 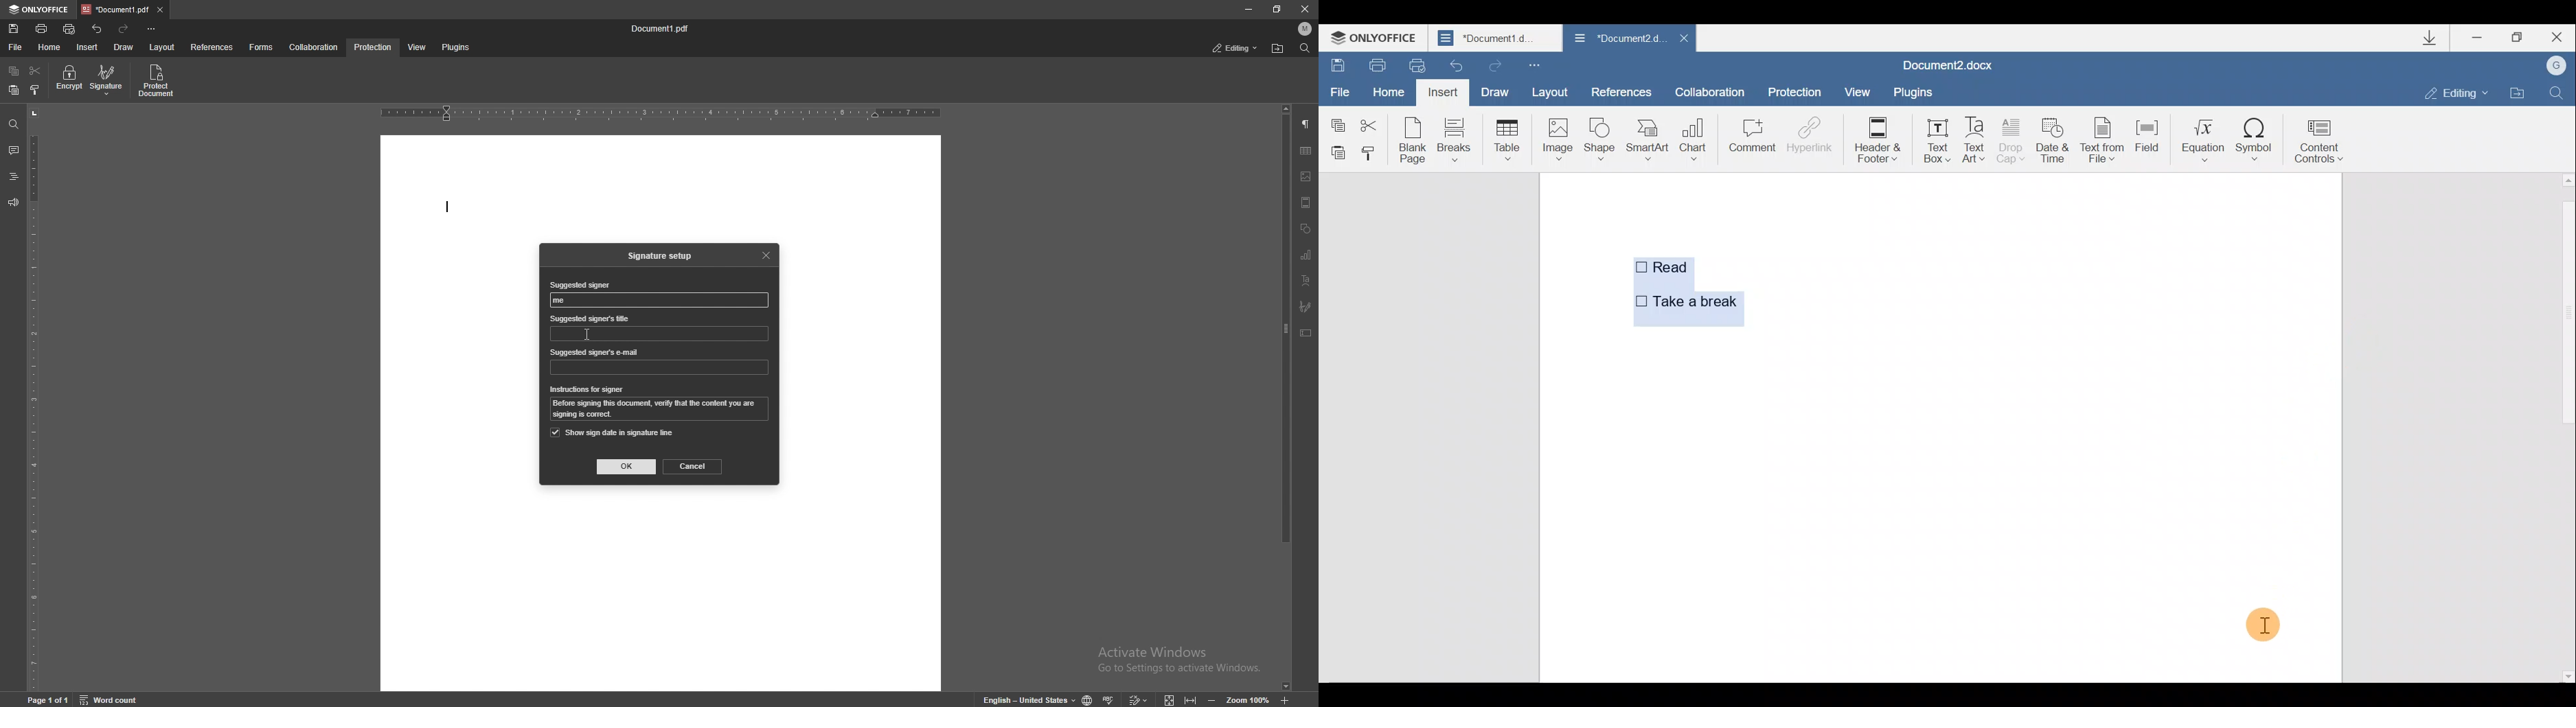 I want to click on Document2.docx, so click(x=1948, y=65).